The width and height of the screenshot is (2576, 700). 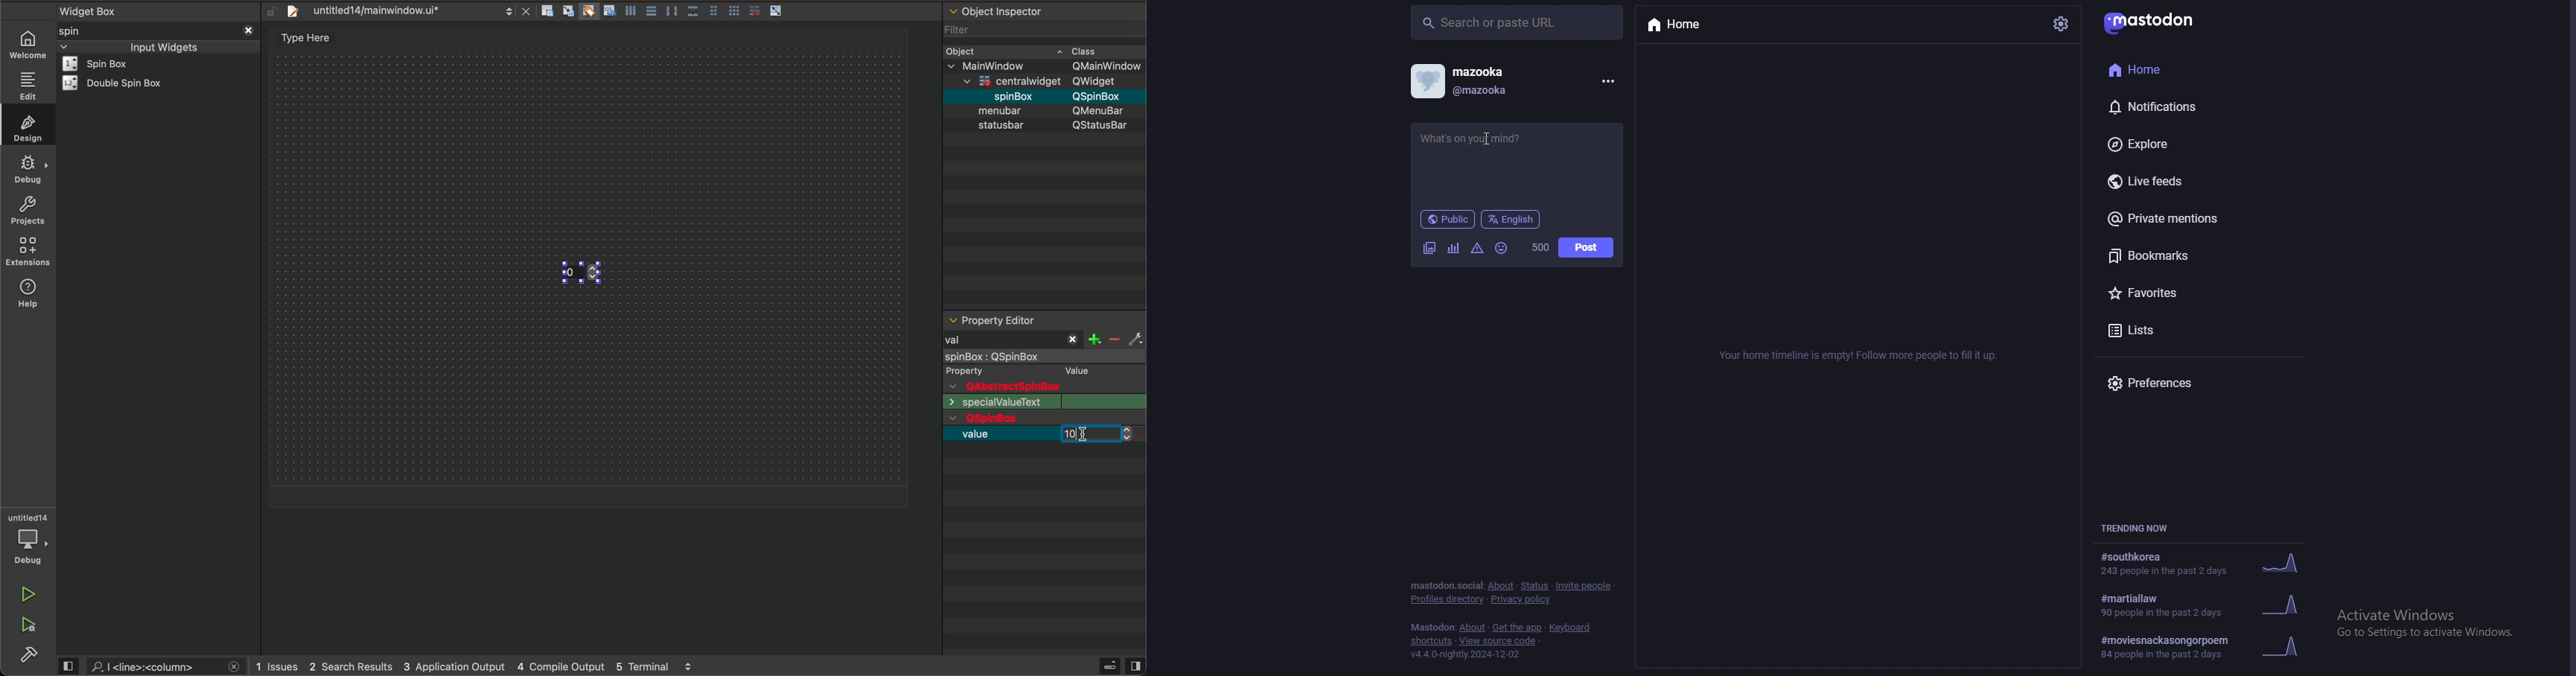 I want to click on projects, so click(x=27, y=210).